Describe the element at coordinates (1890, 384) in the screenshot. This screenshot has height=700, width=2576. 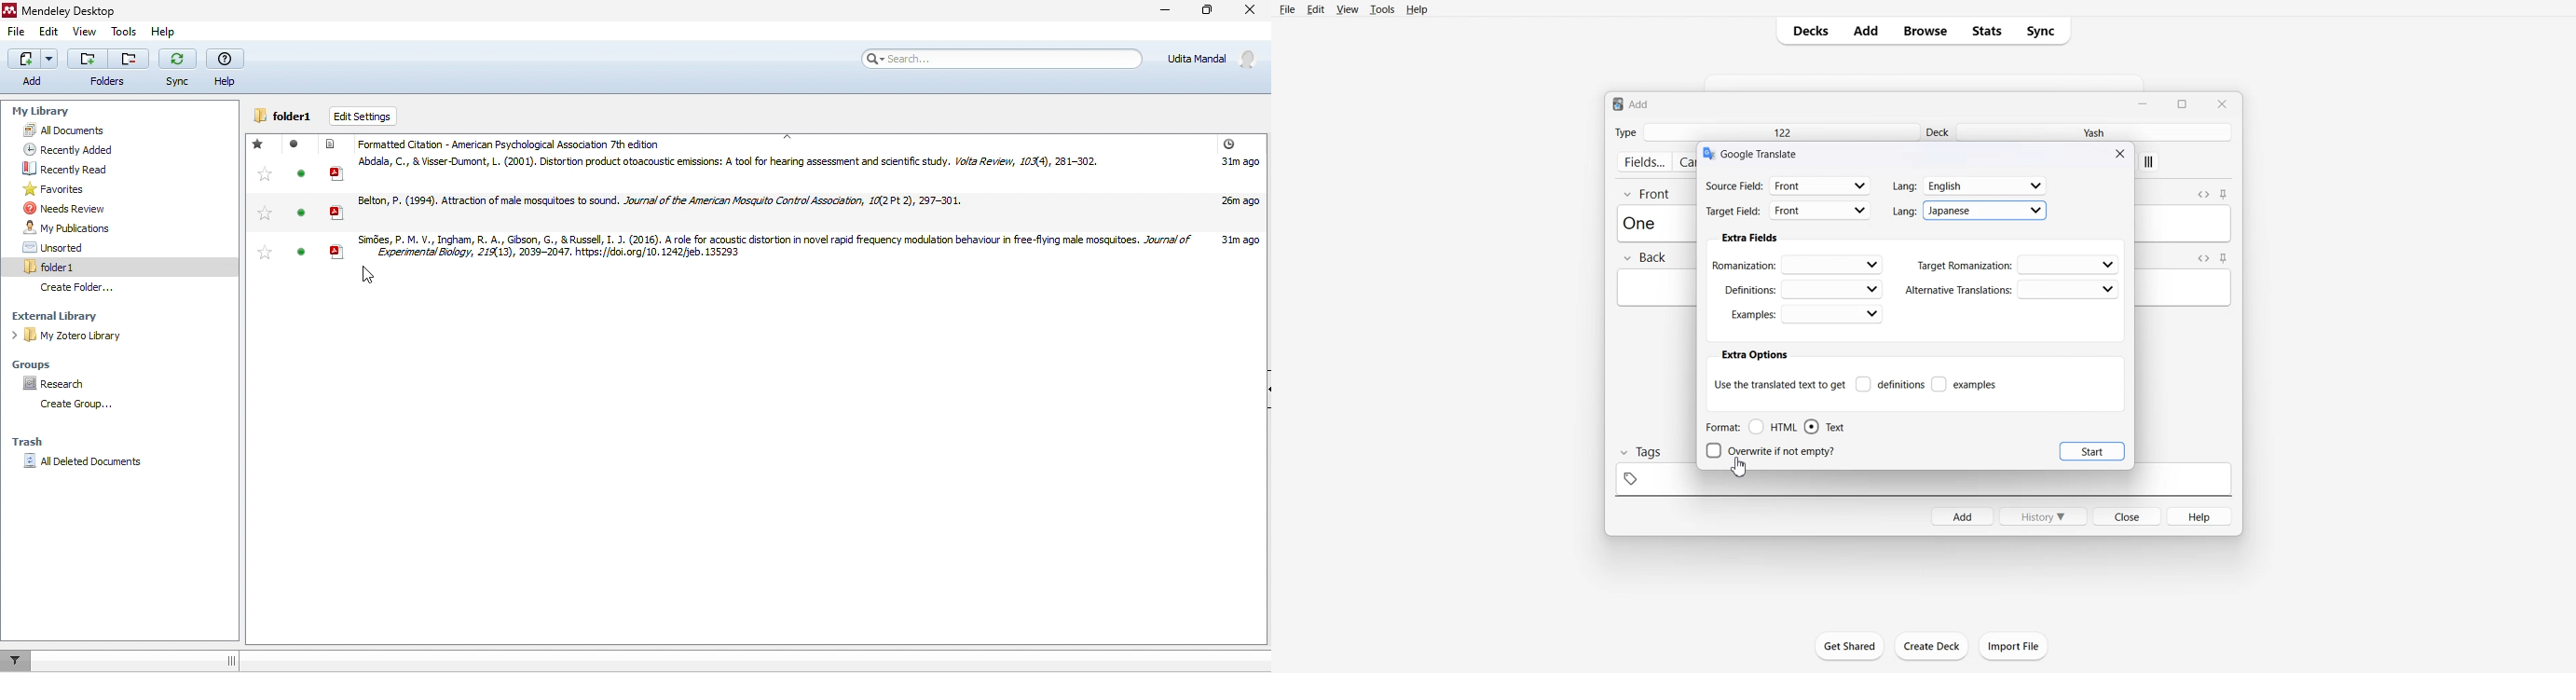
I see `Definitions` at that location.